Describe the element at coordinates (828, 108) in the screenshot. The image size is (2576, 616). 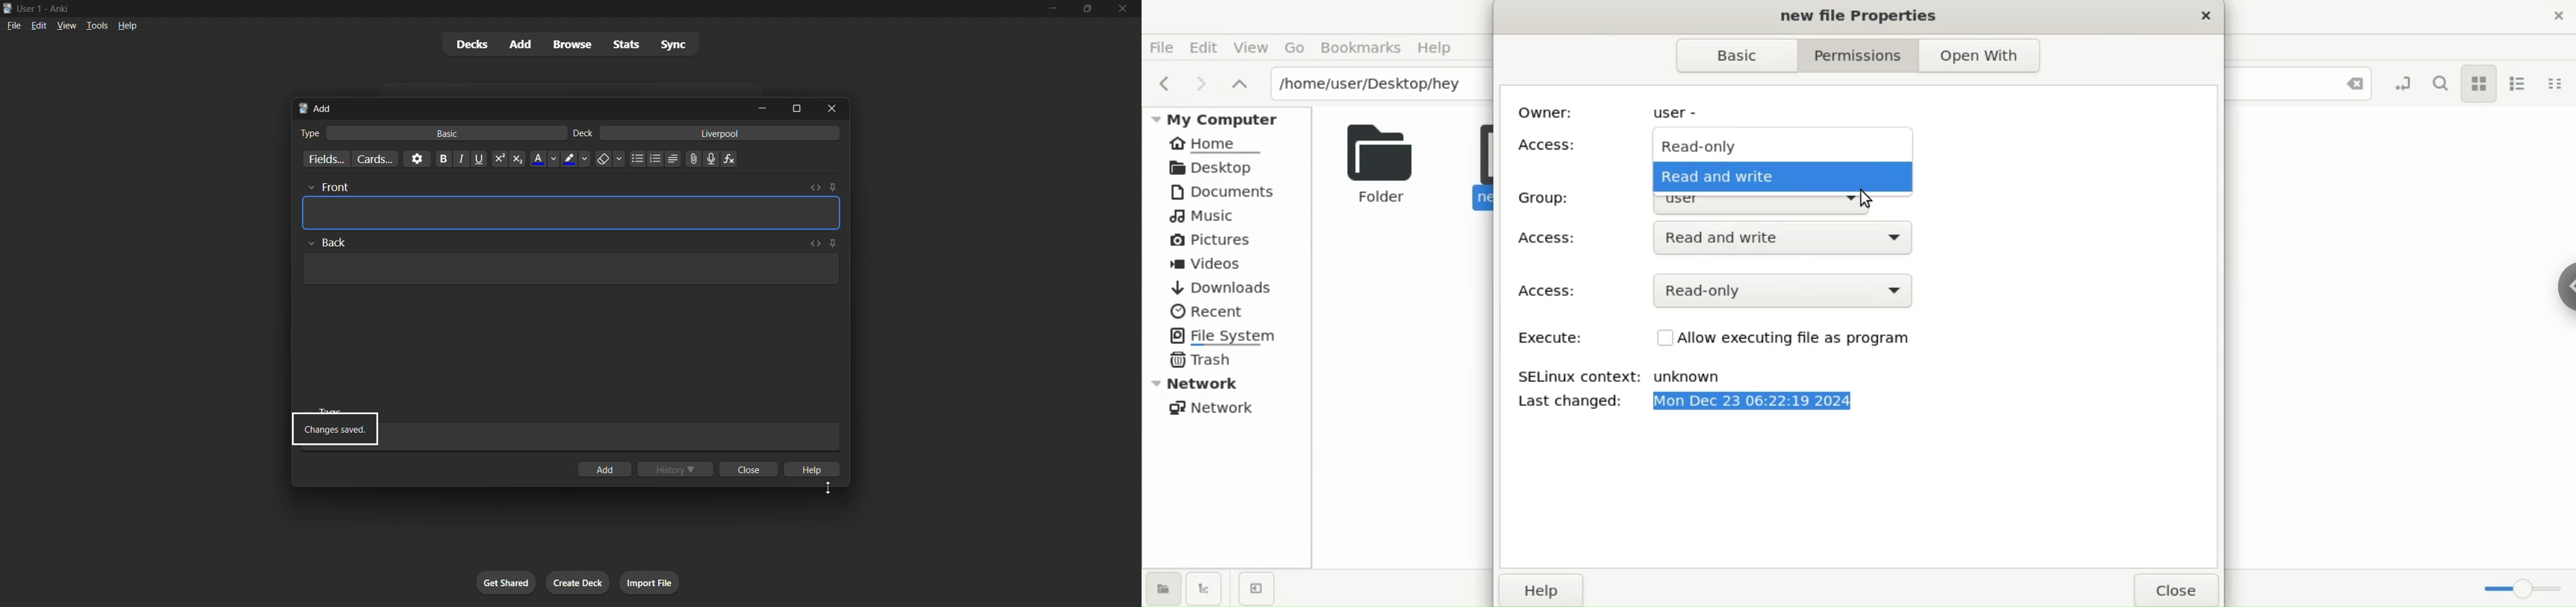
I see `close` at that location.